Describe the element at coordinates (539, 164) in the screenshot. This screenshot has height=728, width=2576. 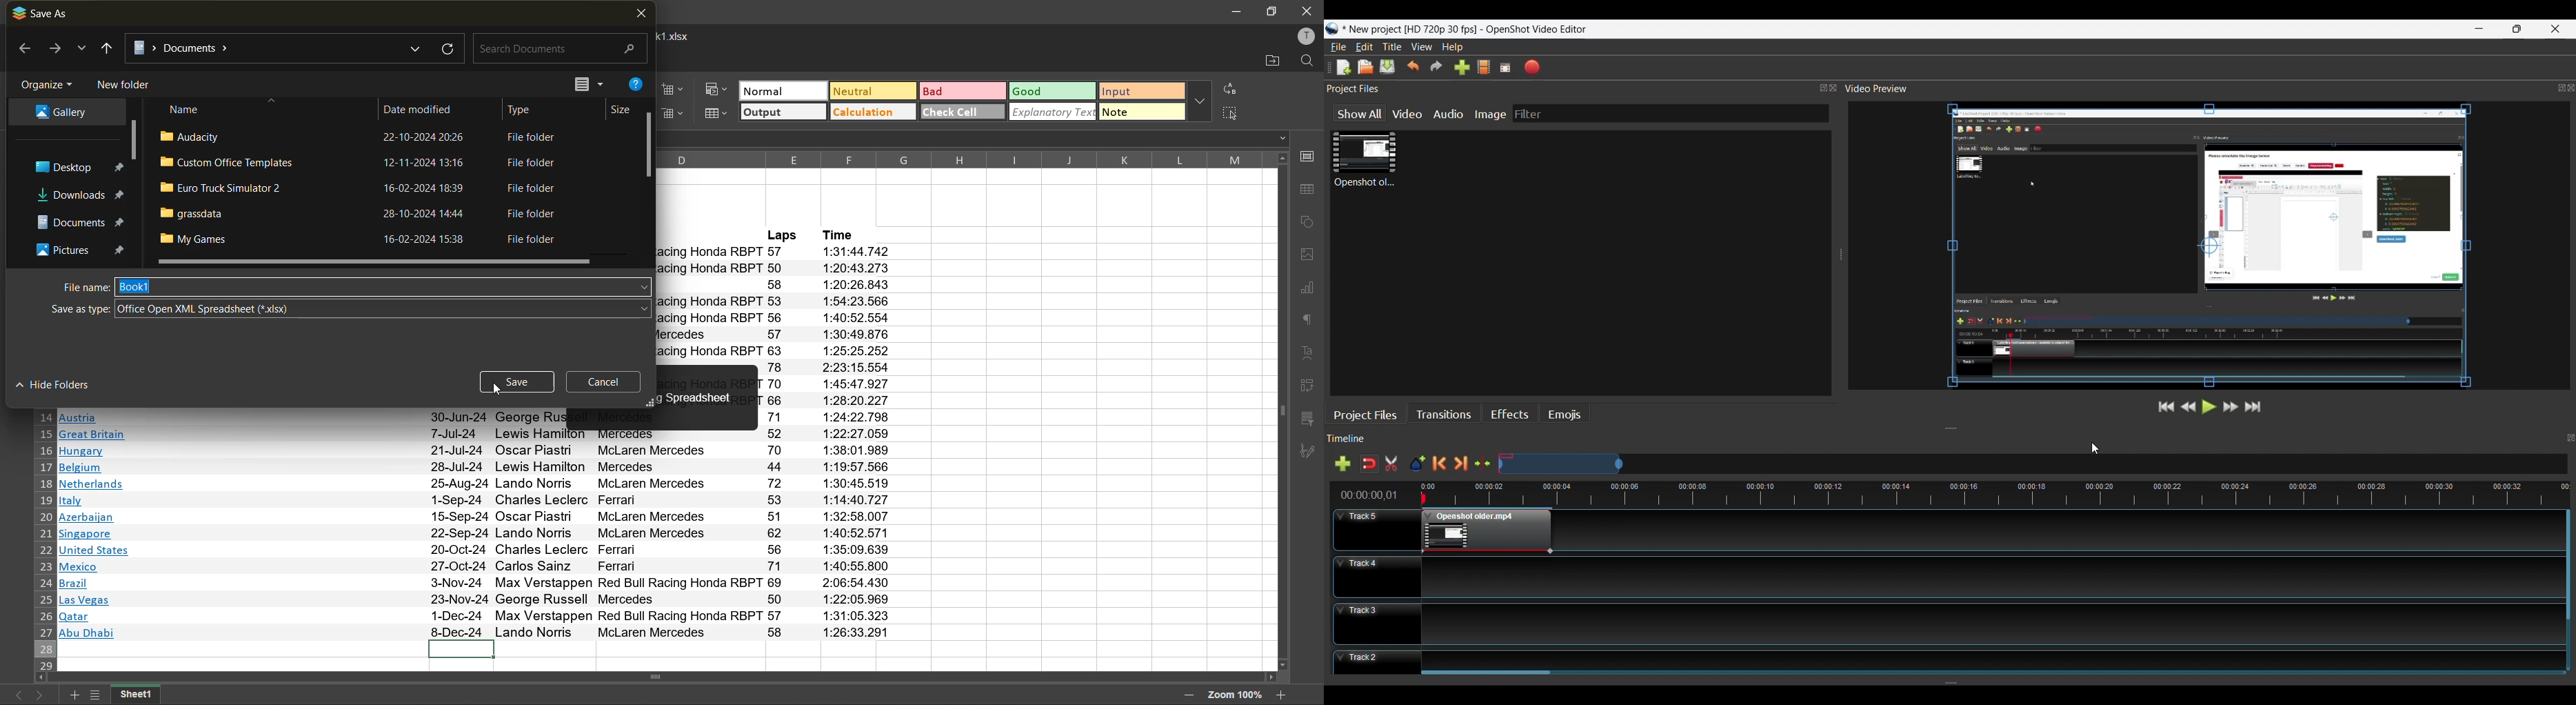
I see `file folder` at that location.